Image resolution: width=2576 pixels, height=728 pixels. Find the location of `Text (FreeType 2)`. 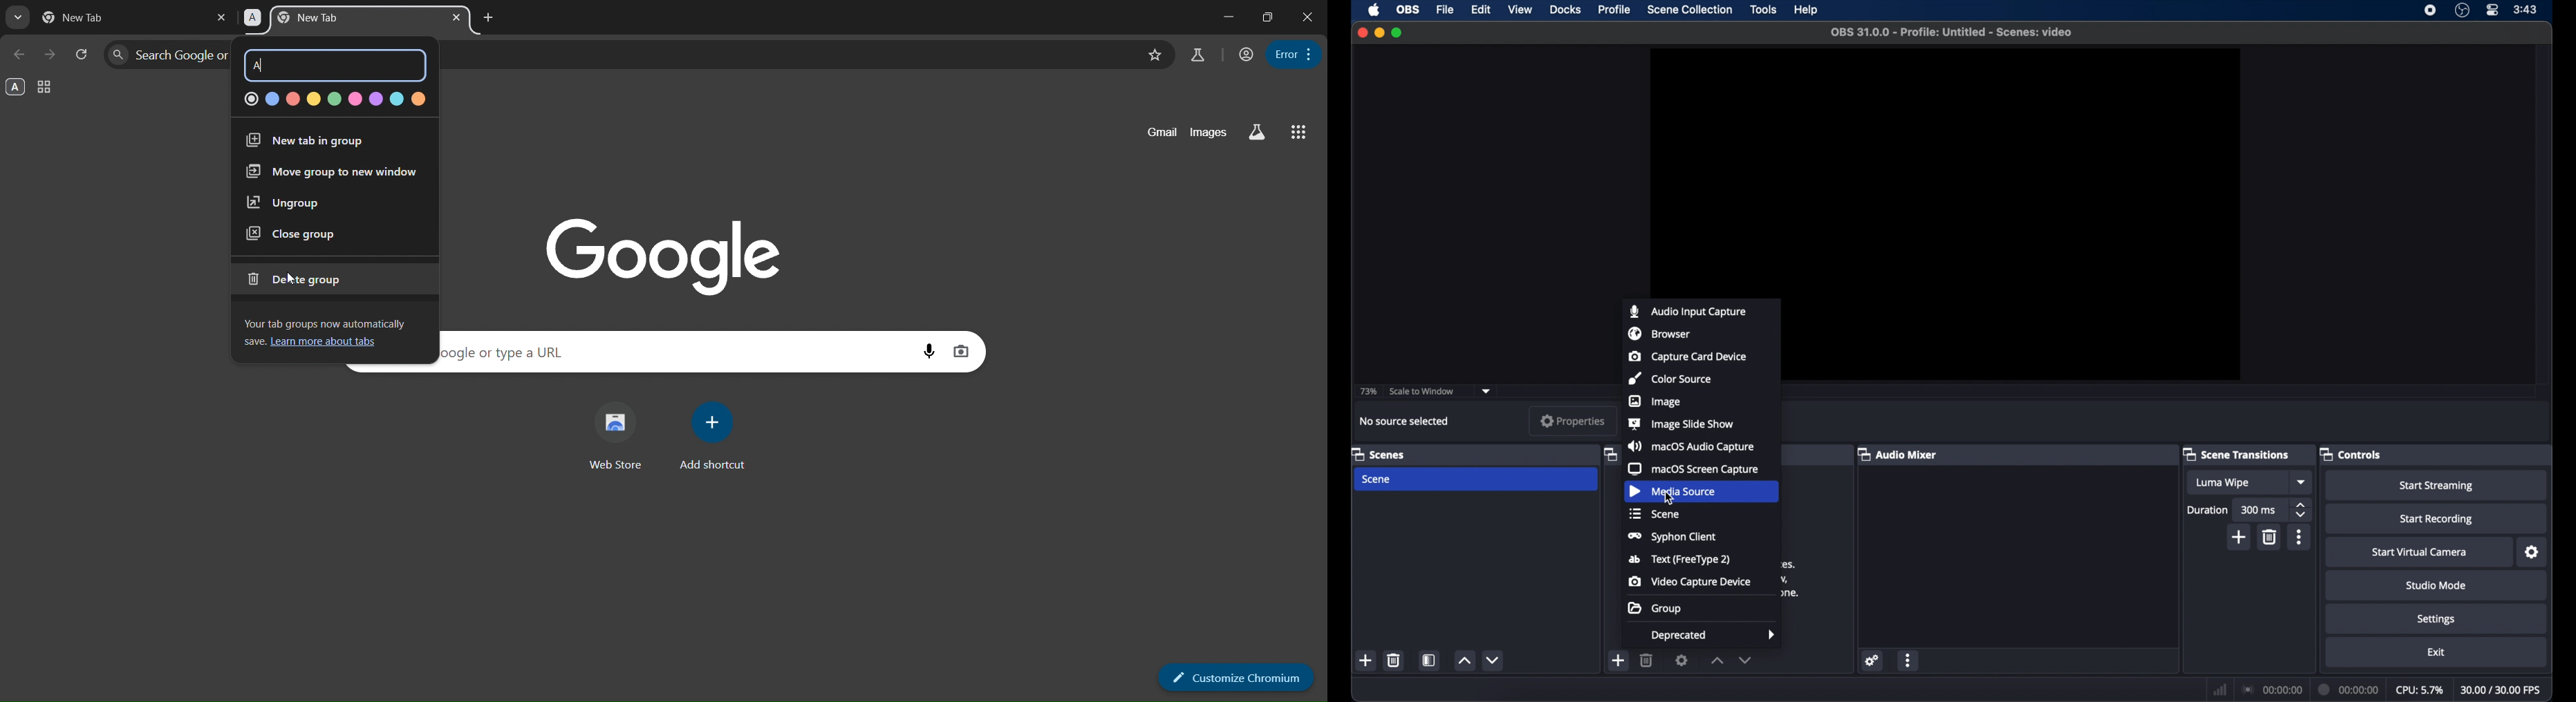

Text (FreeType 2) is located at coordinates (1680, 559).